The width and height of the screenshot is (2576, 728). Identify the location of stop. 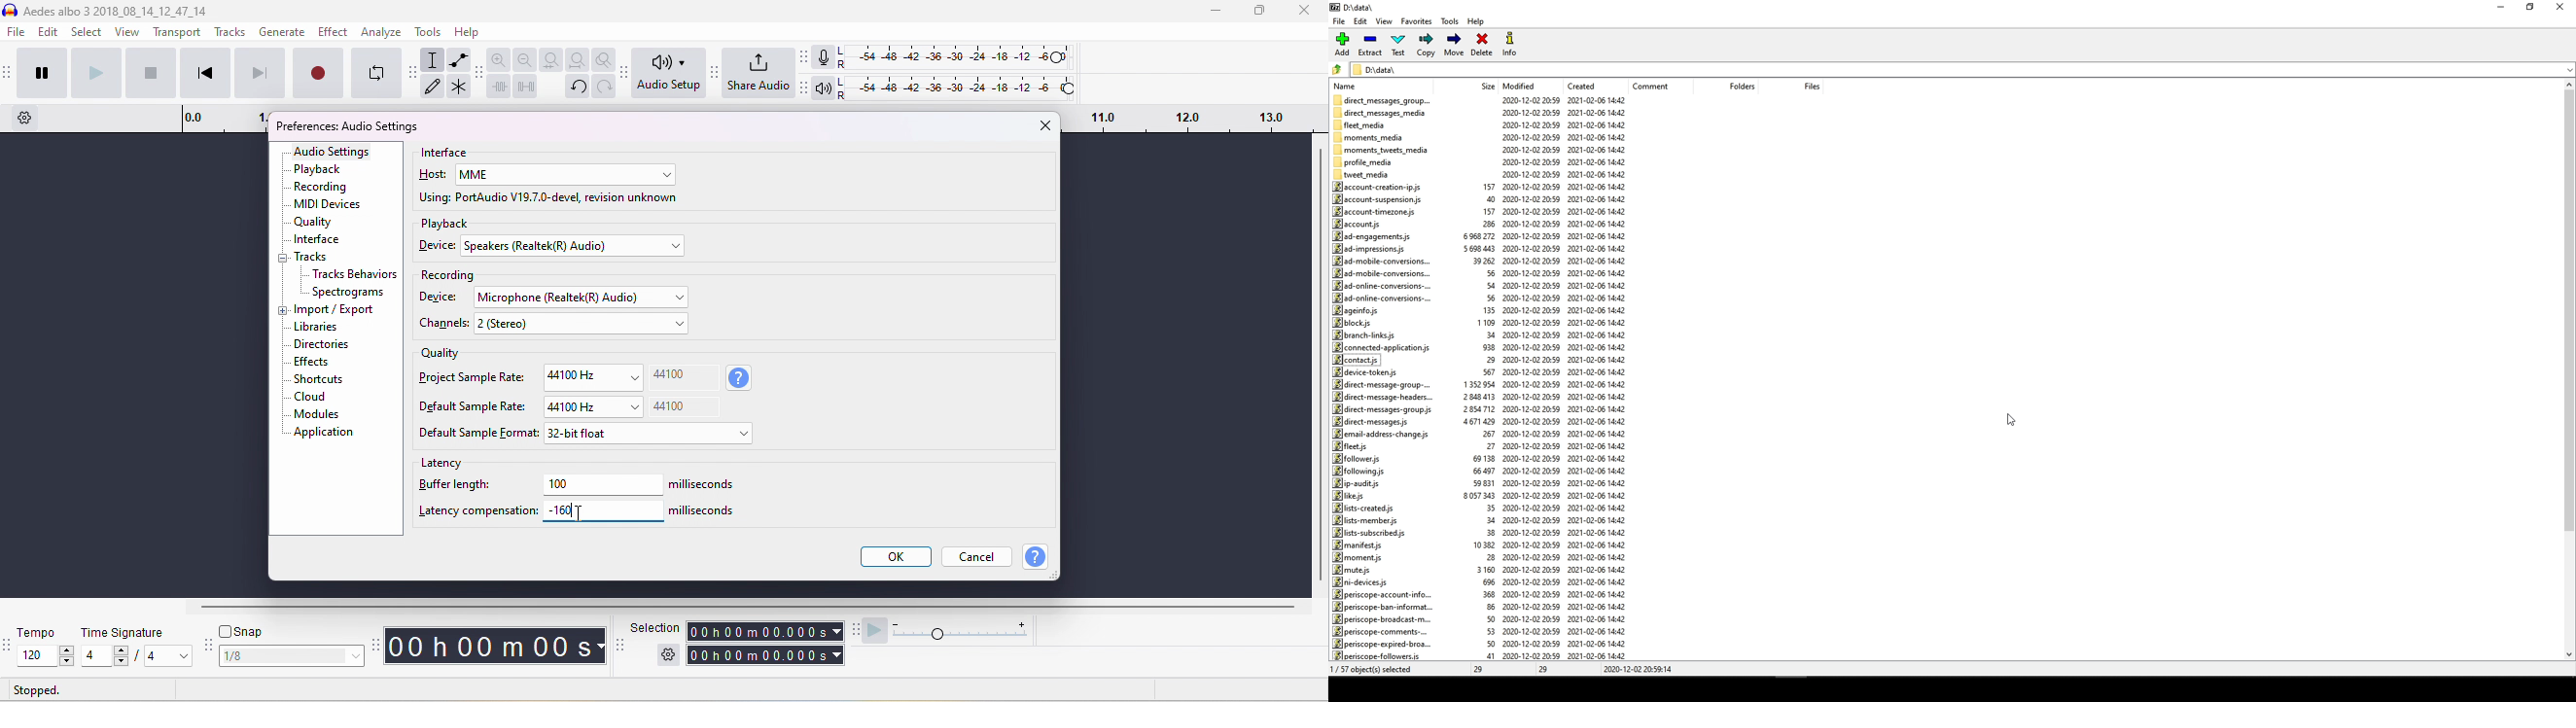
(150, 72).